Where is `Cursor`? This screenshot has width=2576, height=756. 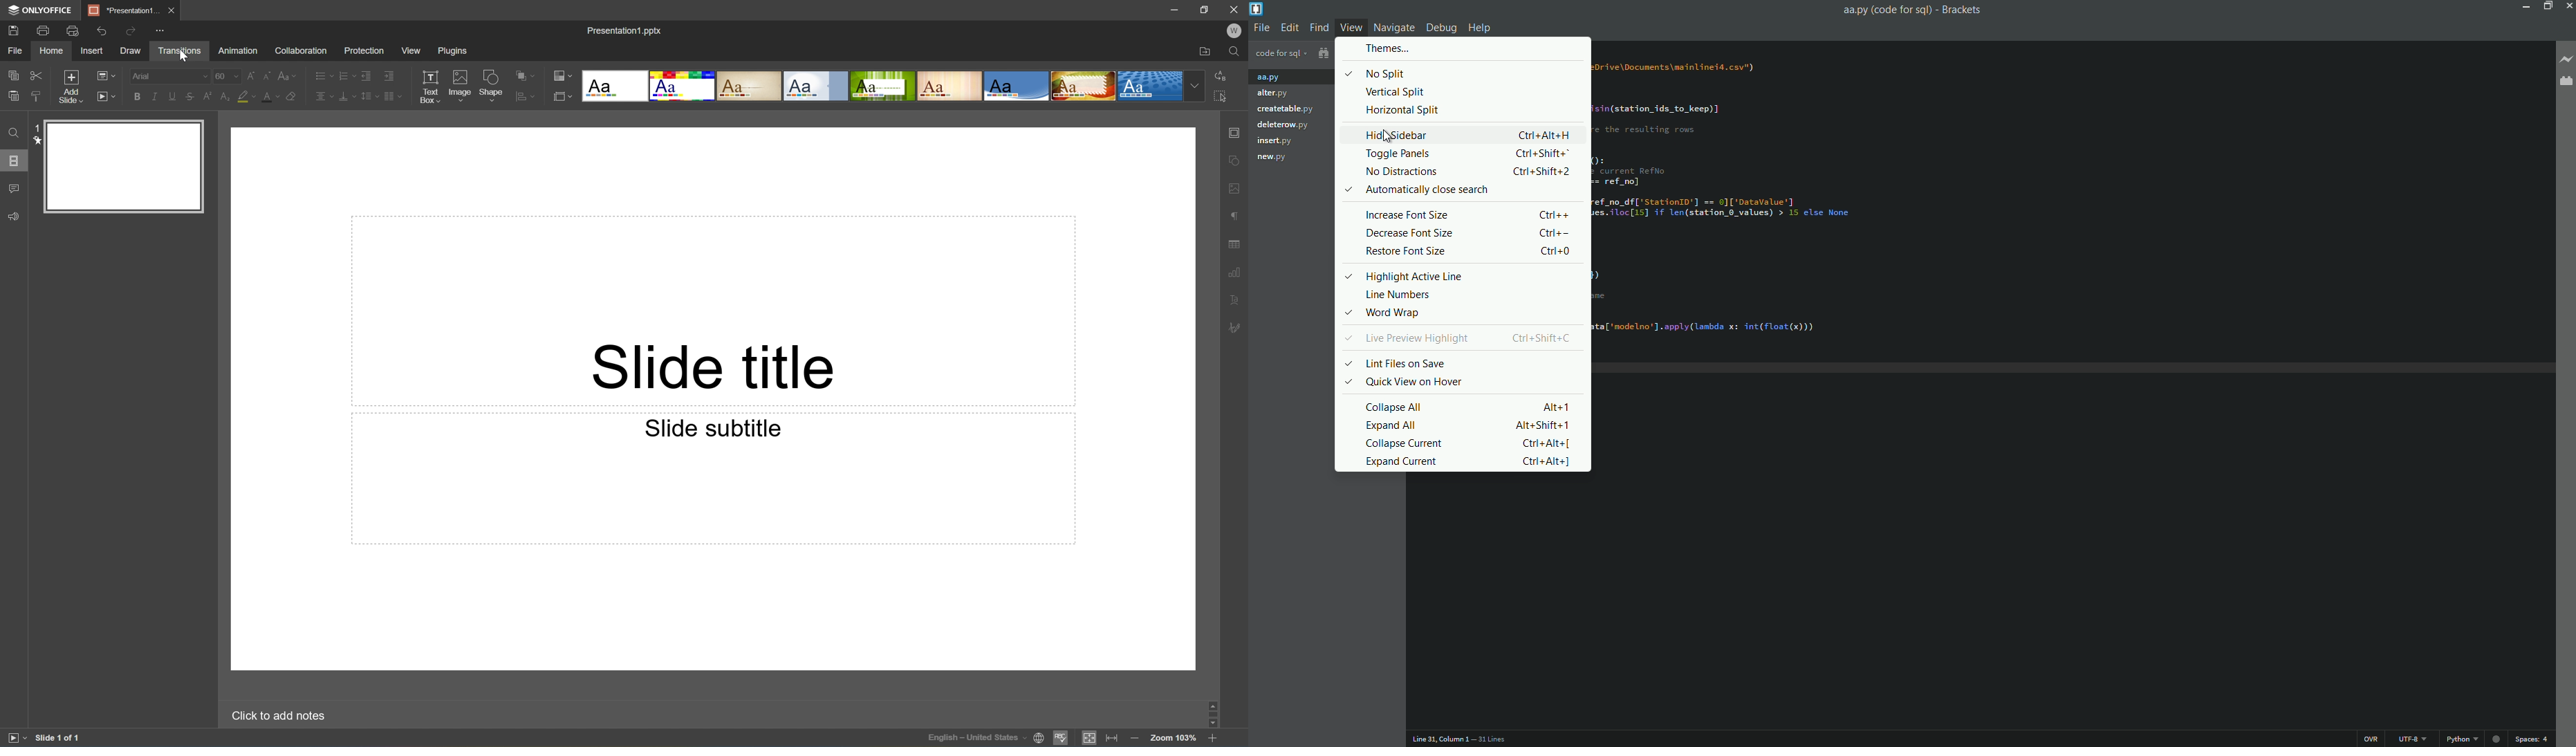
Cursor is located at coordinates (1387, 136).